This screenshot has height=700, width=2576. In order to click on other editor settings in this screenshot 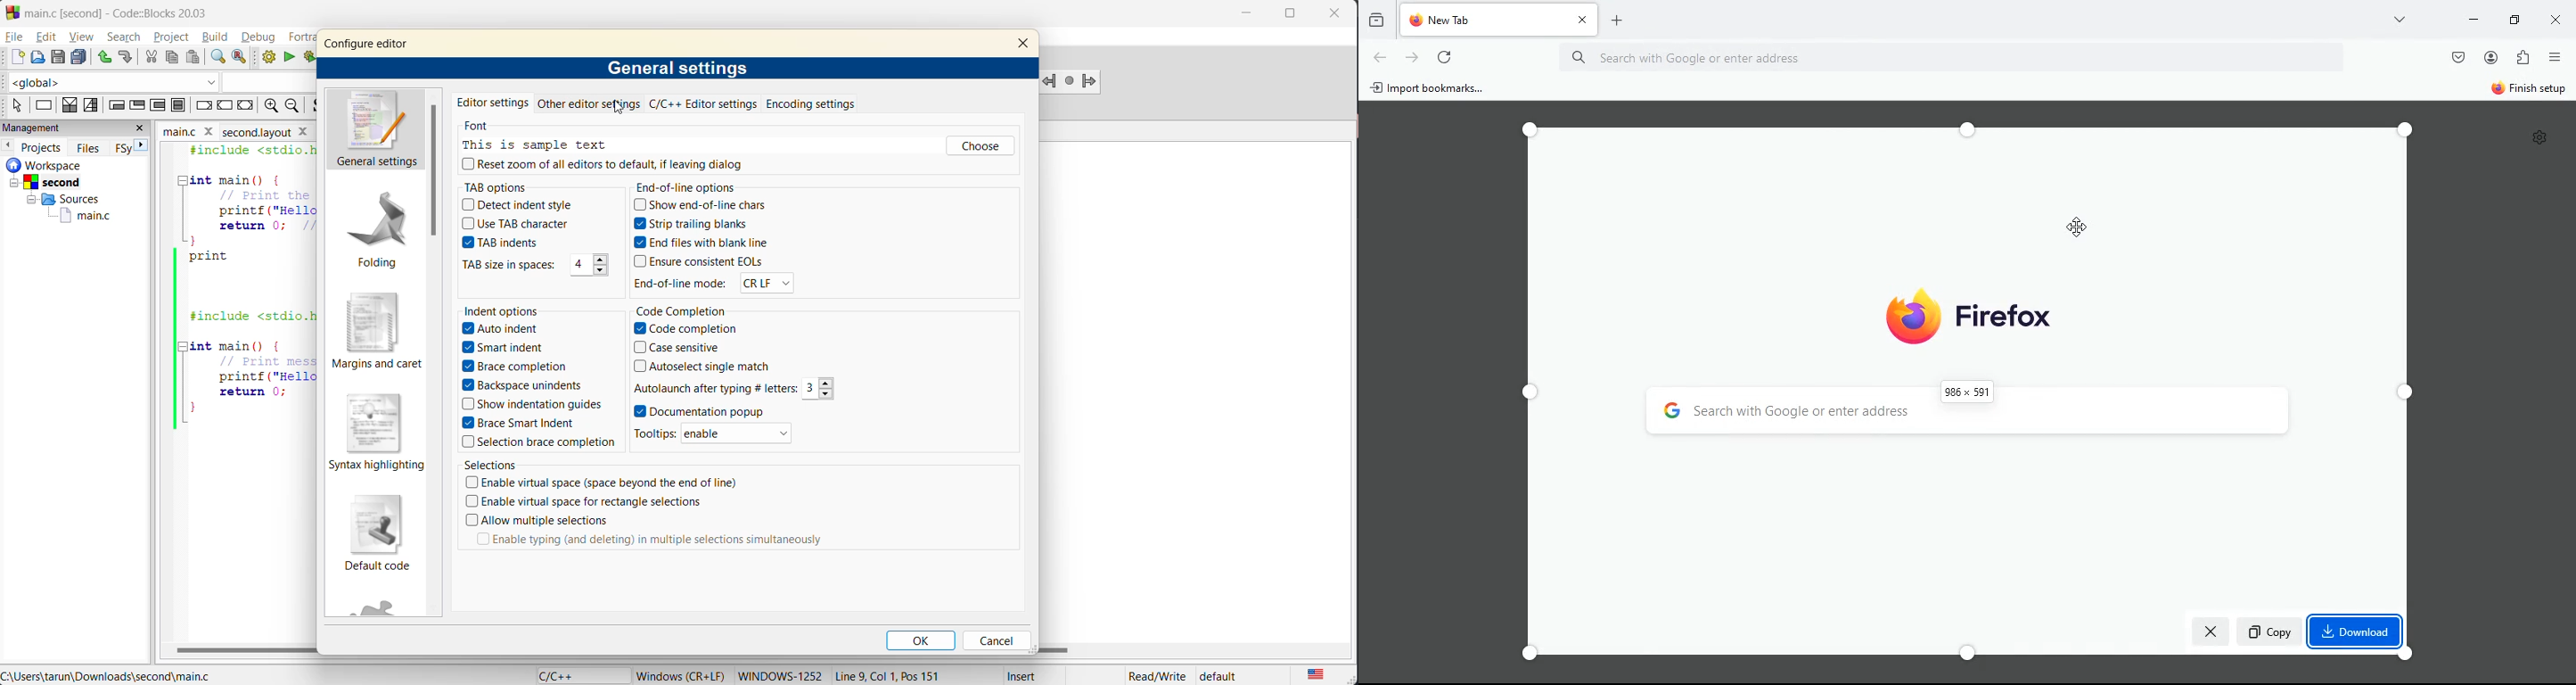, I will do `click(591, 104)`.